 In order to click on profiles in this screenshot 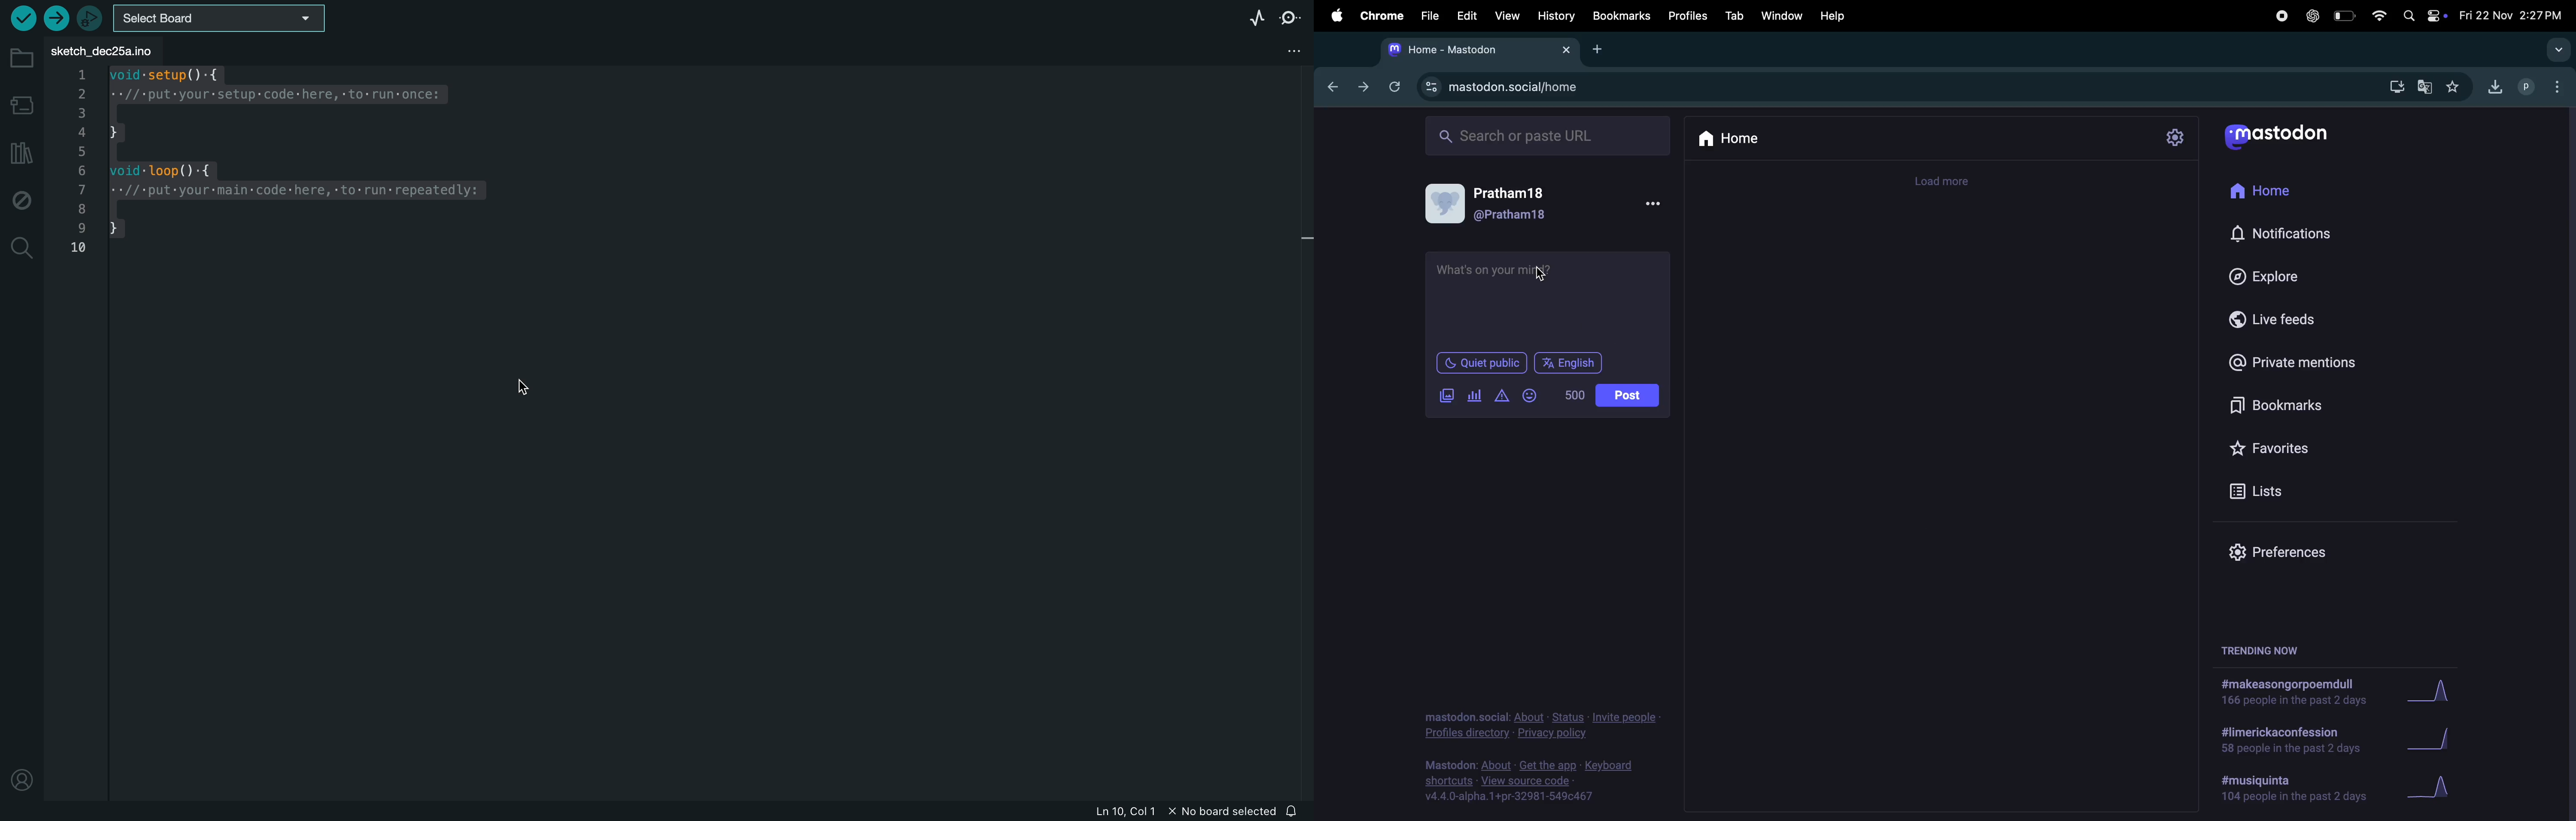, I will do `click(1686, 14)`.